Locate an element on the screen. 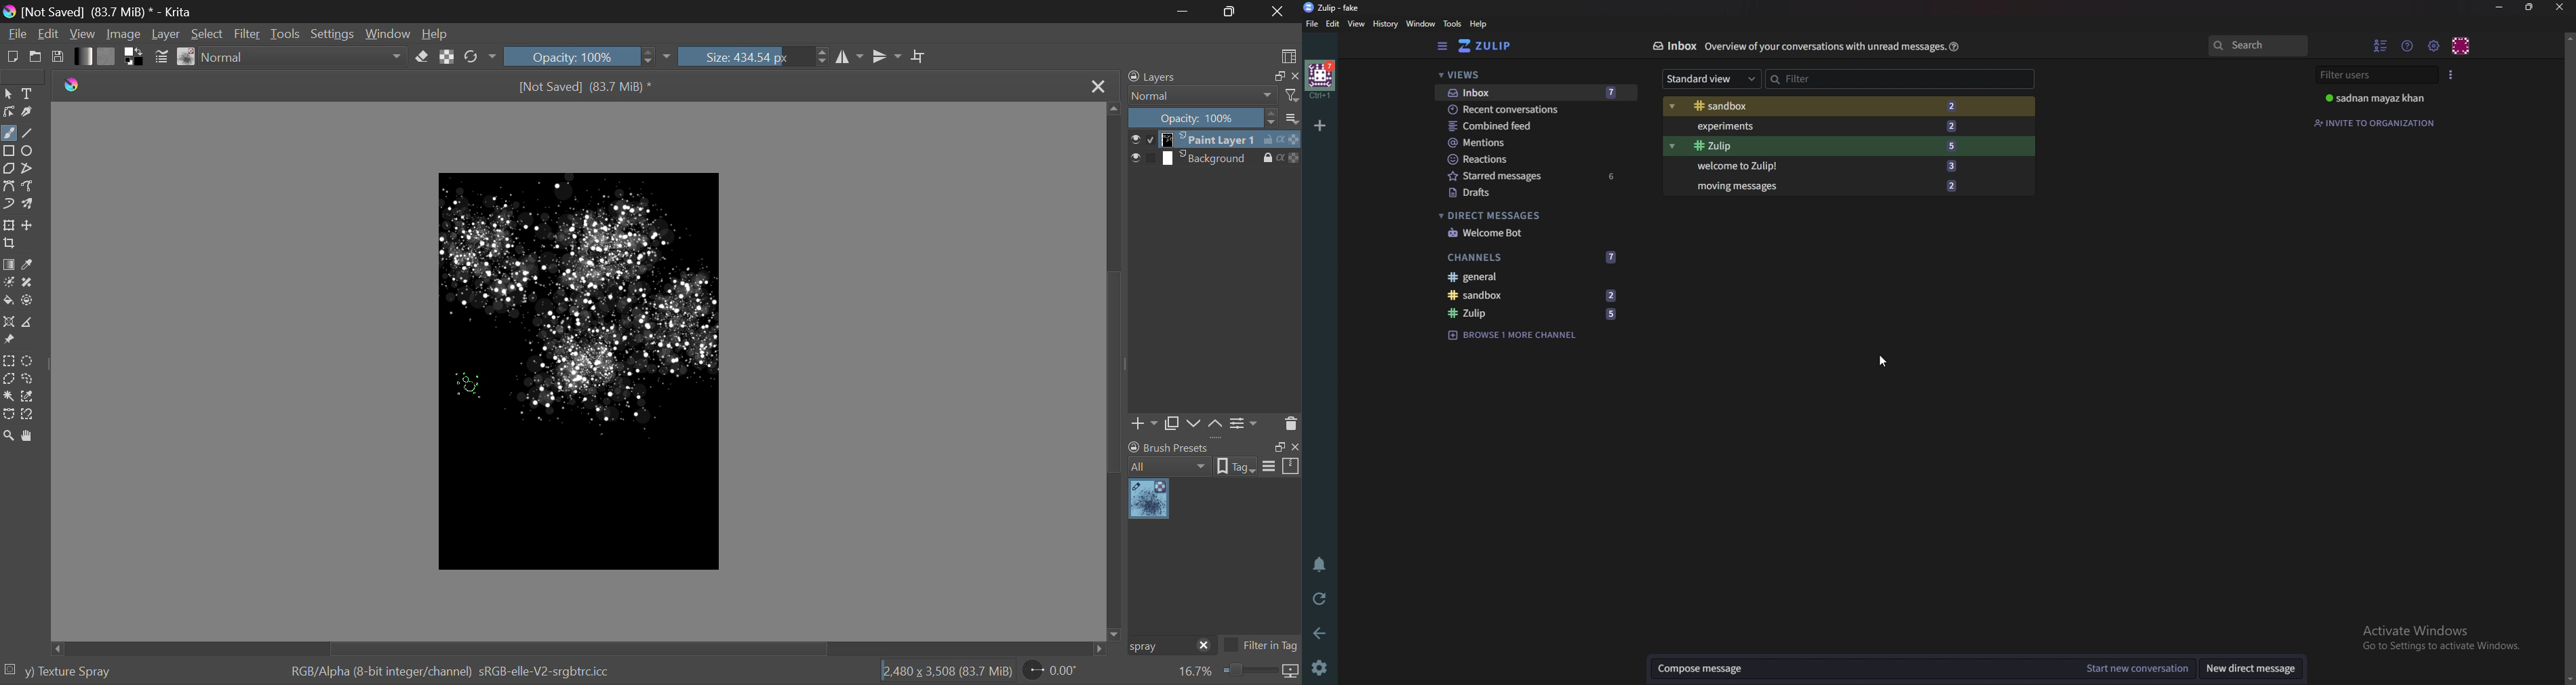  actions is located at coordinates (1282, 140).